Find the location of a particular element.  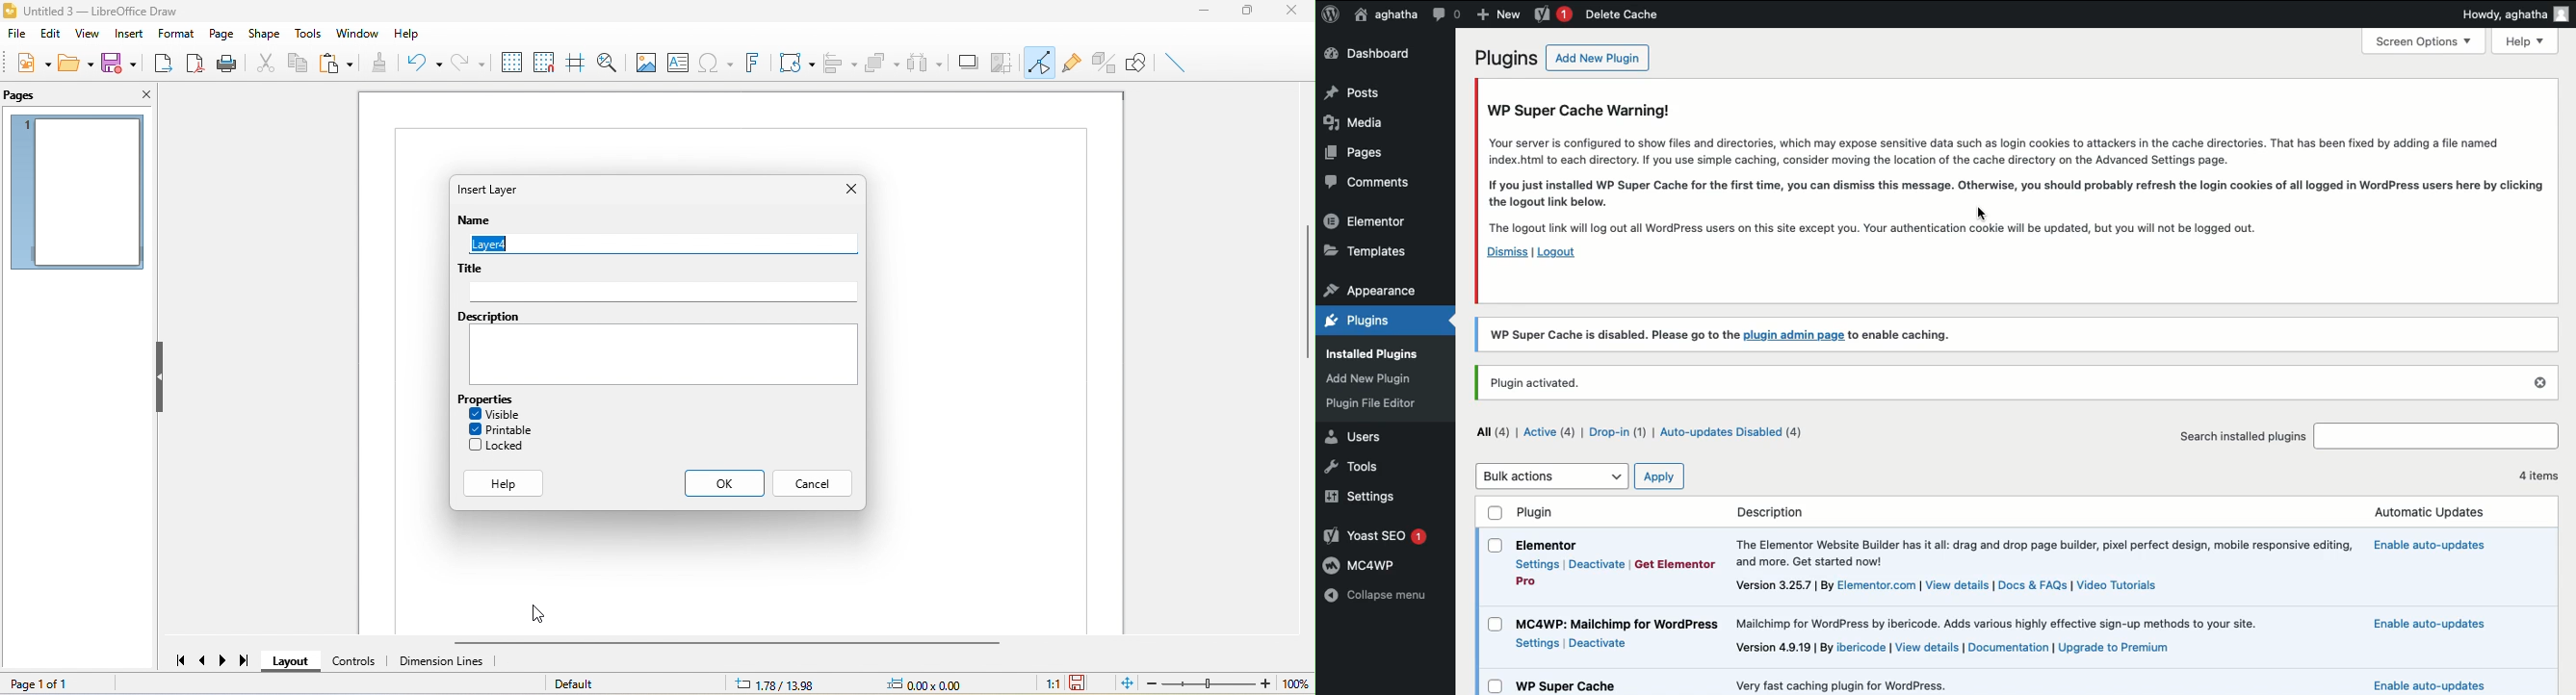

MC4WP is located at coordinates (1362, 565).